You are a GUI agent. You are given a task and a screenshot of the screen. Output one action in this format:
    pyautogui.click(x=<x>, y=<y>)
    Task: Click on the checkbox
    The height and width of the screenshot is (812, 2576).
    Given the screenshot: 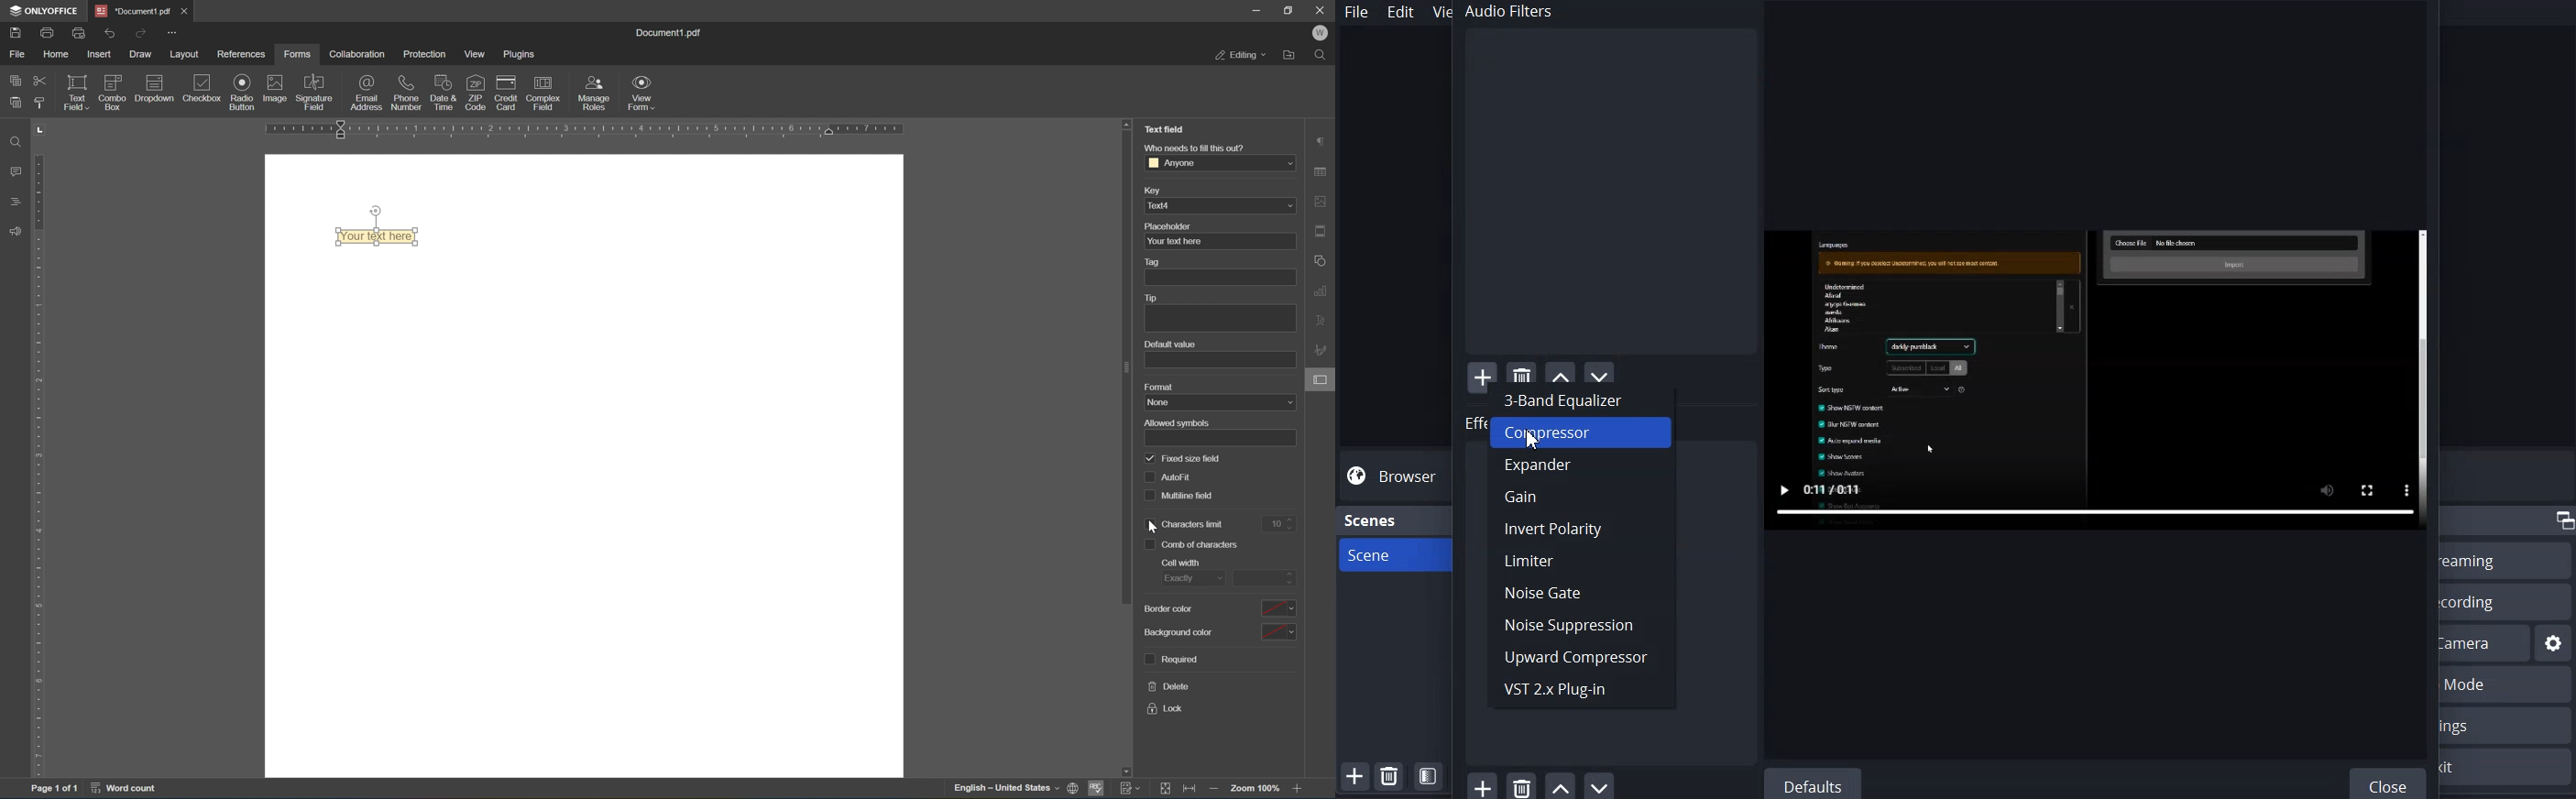 What is the action you would take?
    pyautogui.click(x=1148, y=541)
    